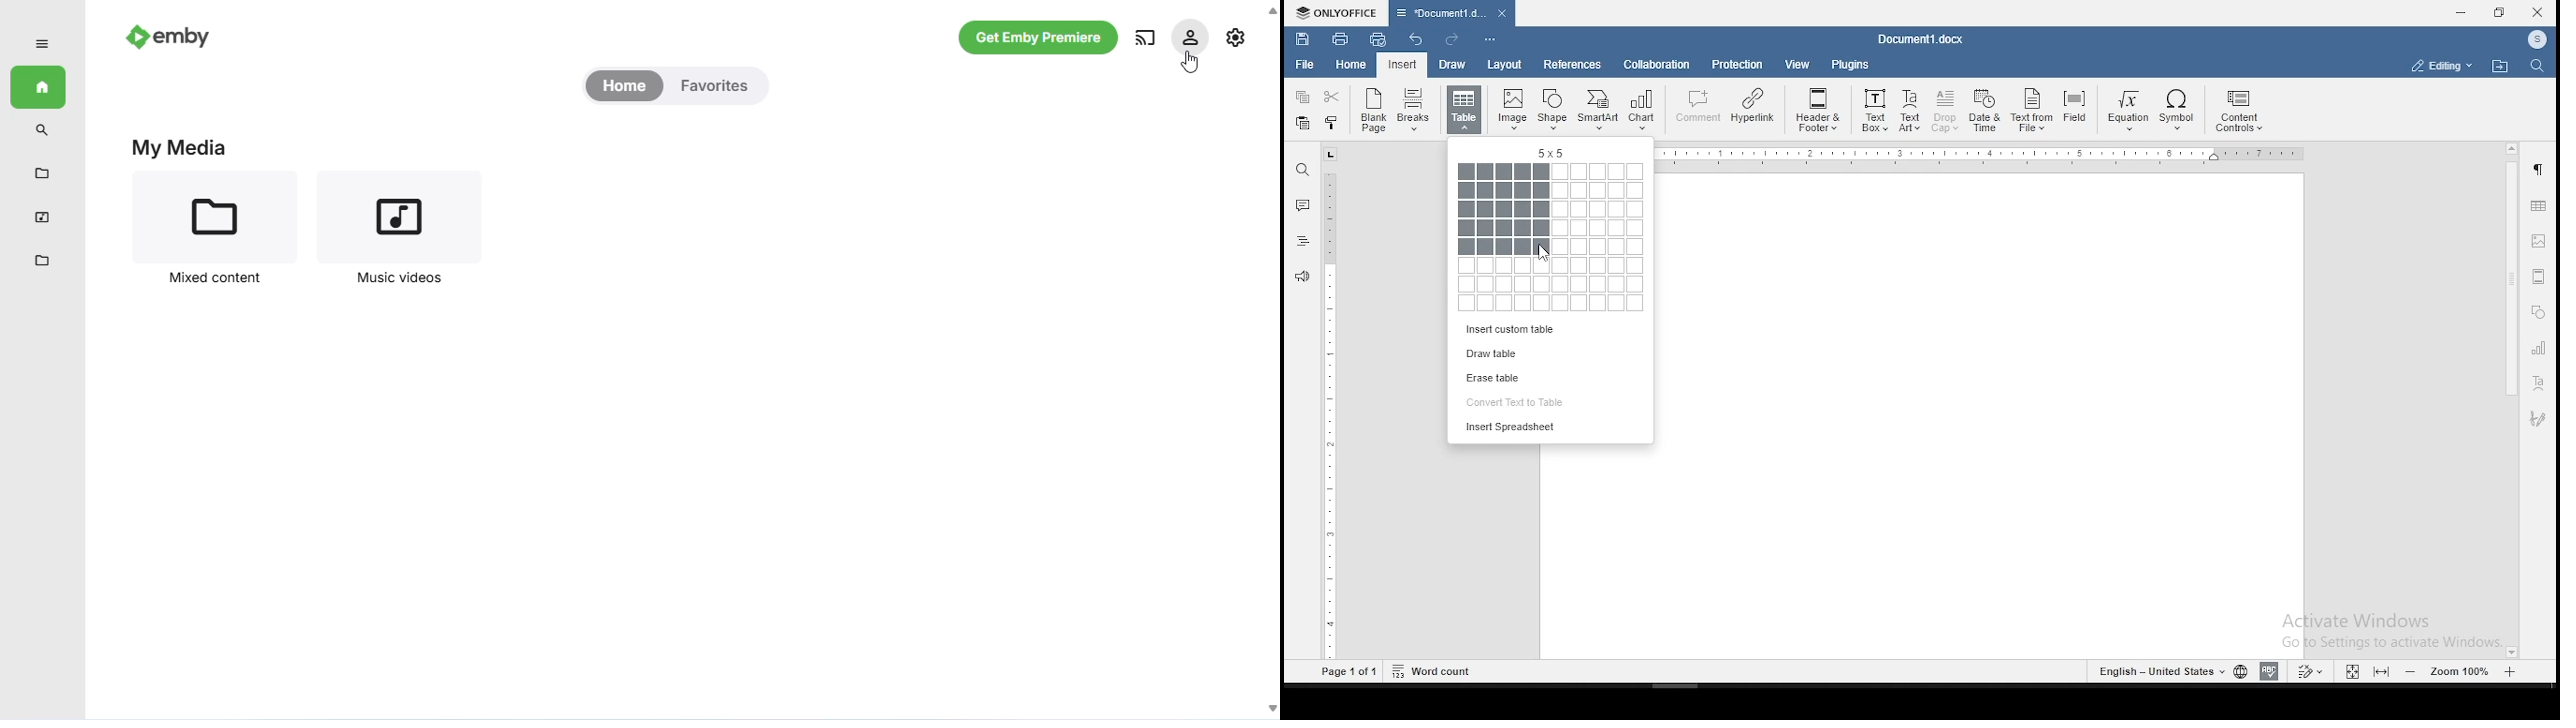 This screenshot has width=2576, height=728. What do you see at coordinates (1659, 67) in the screenshot?
I see `collaboration` at bounding box center [1659, 67].